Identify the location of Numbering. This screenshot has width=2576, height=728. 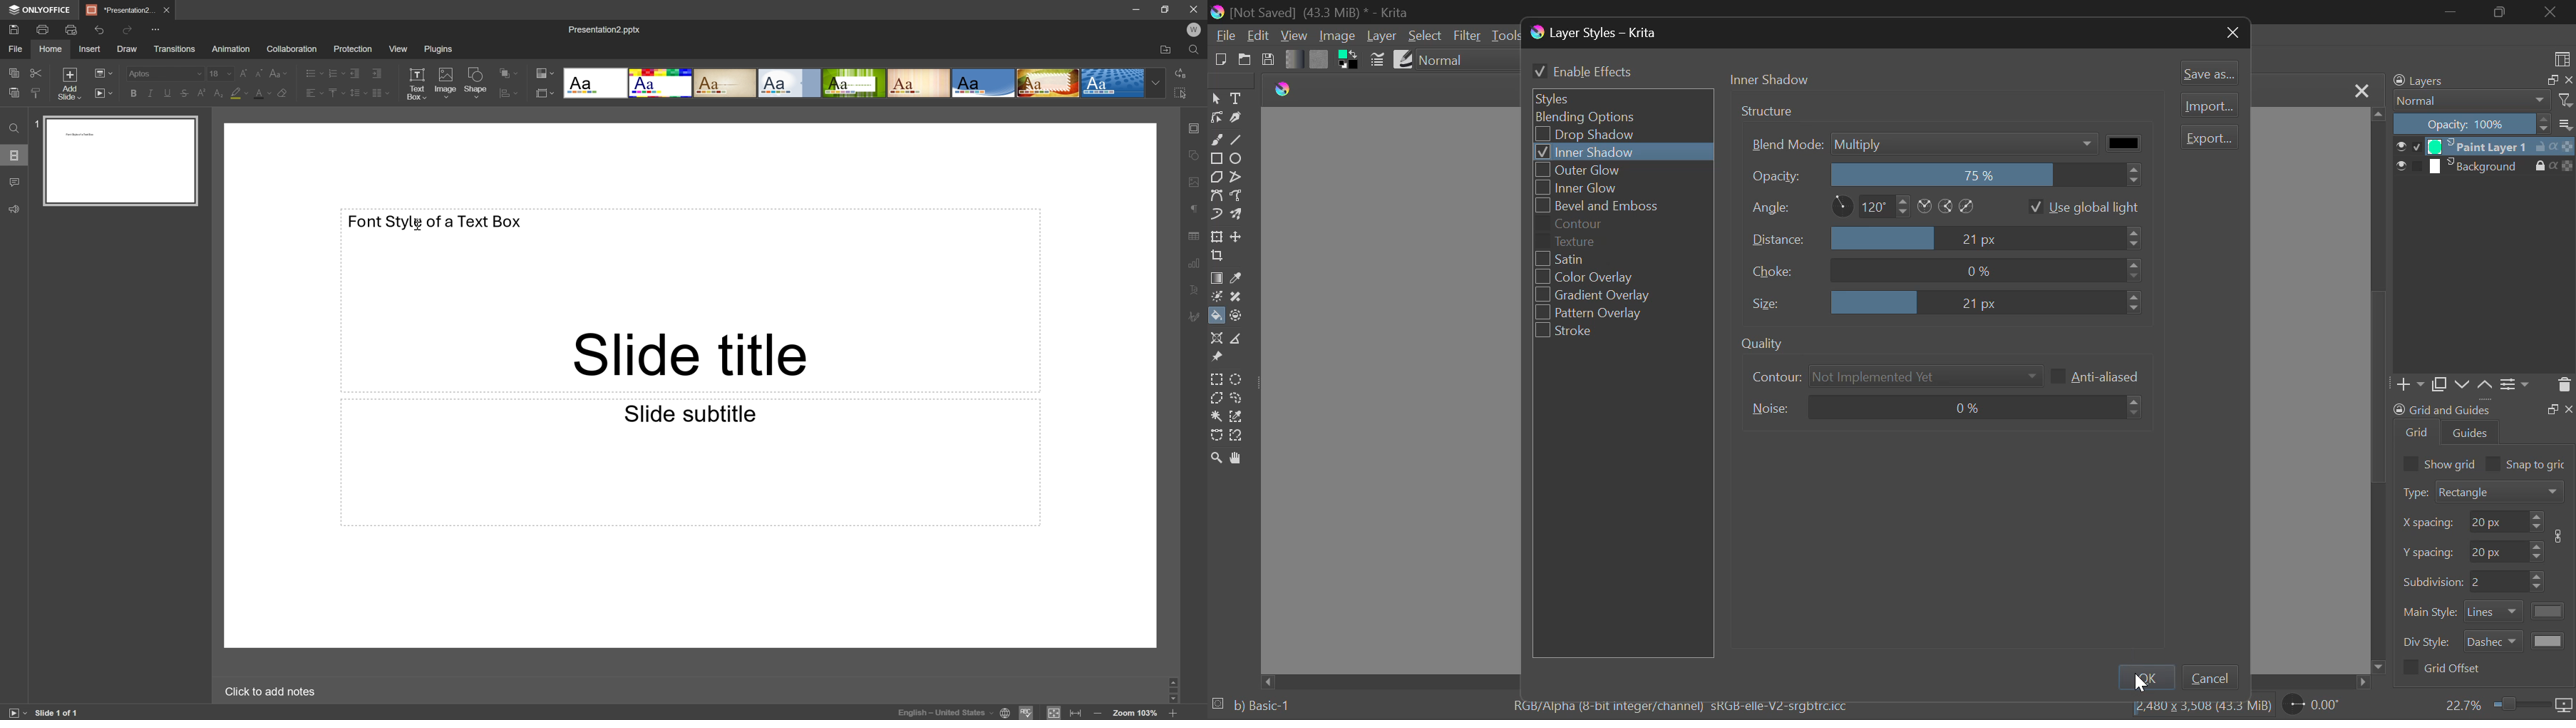
(334, 70).